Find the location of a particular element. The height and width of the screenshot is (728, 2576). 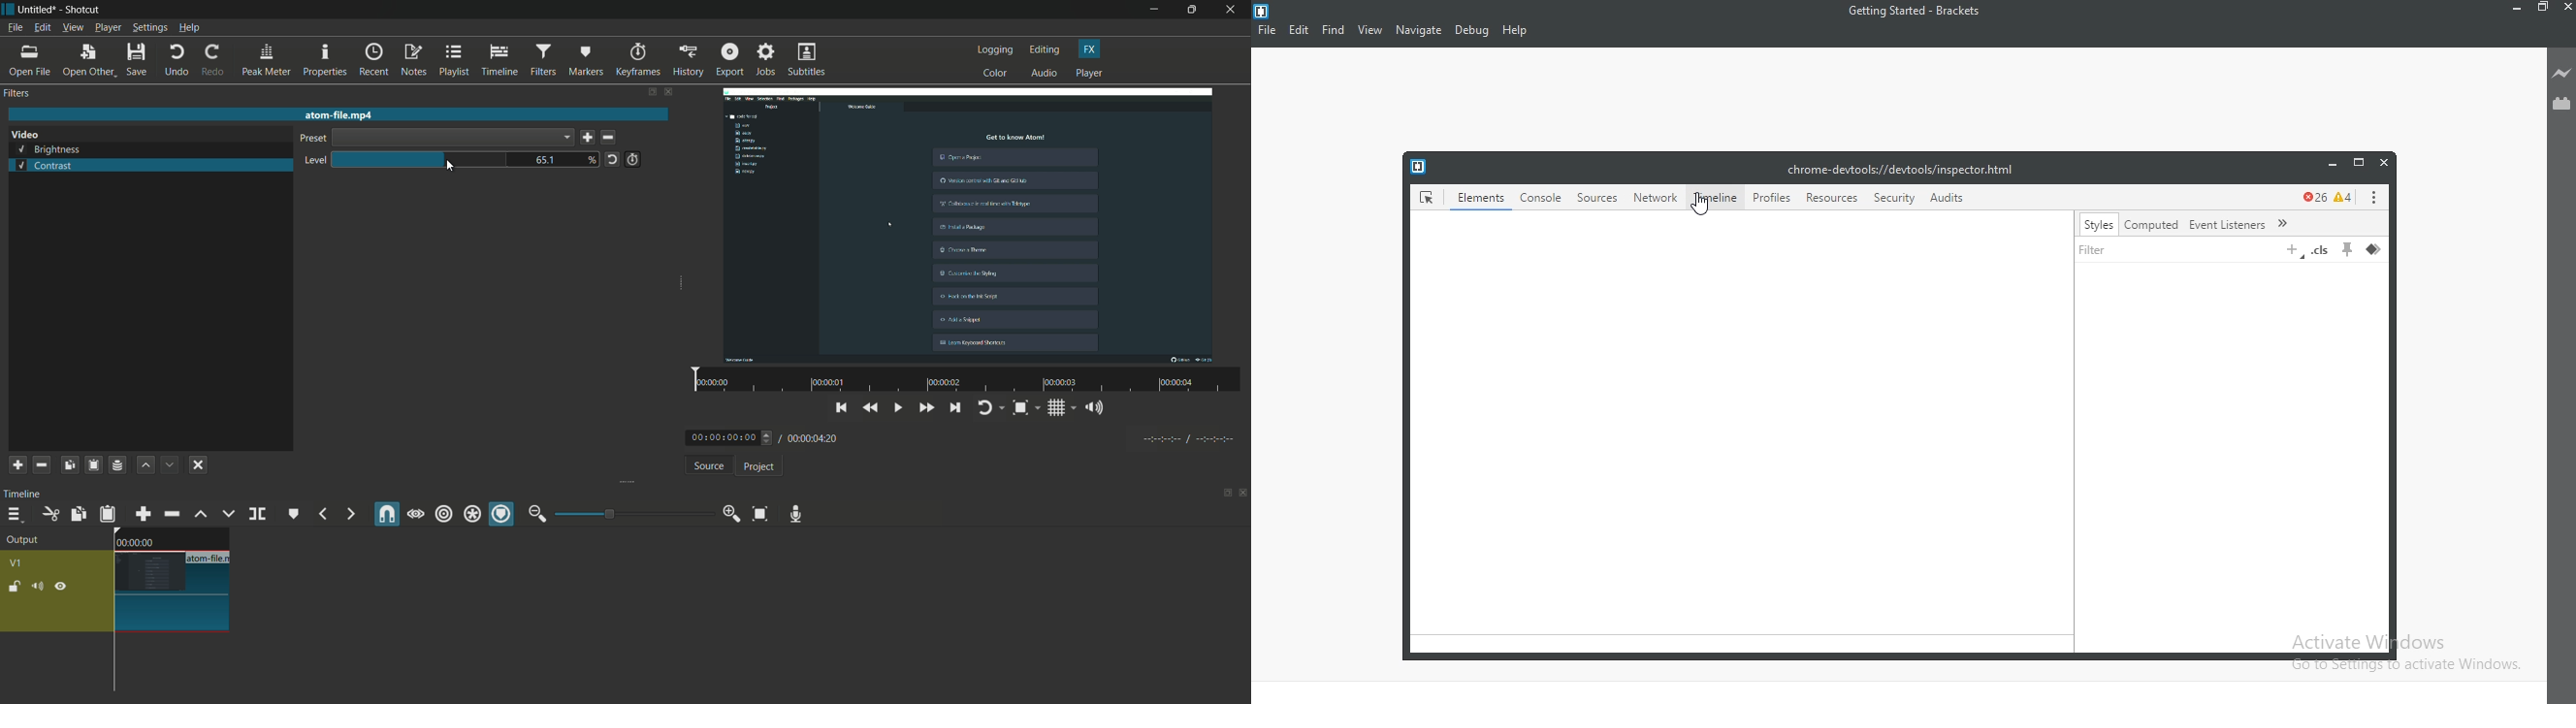

Find is located at coordinates (1335, 30).